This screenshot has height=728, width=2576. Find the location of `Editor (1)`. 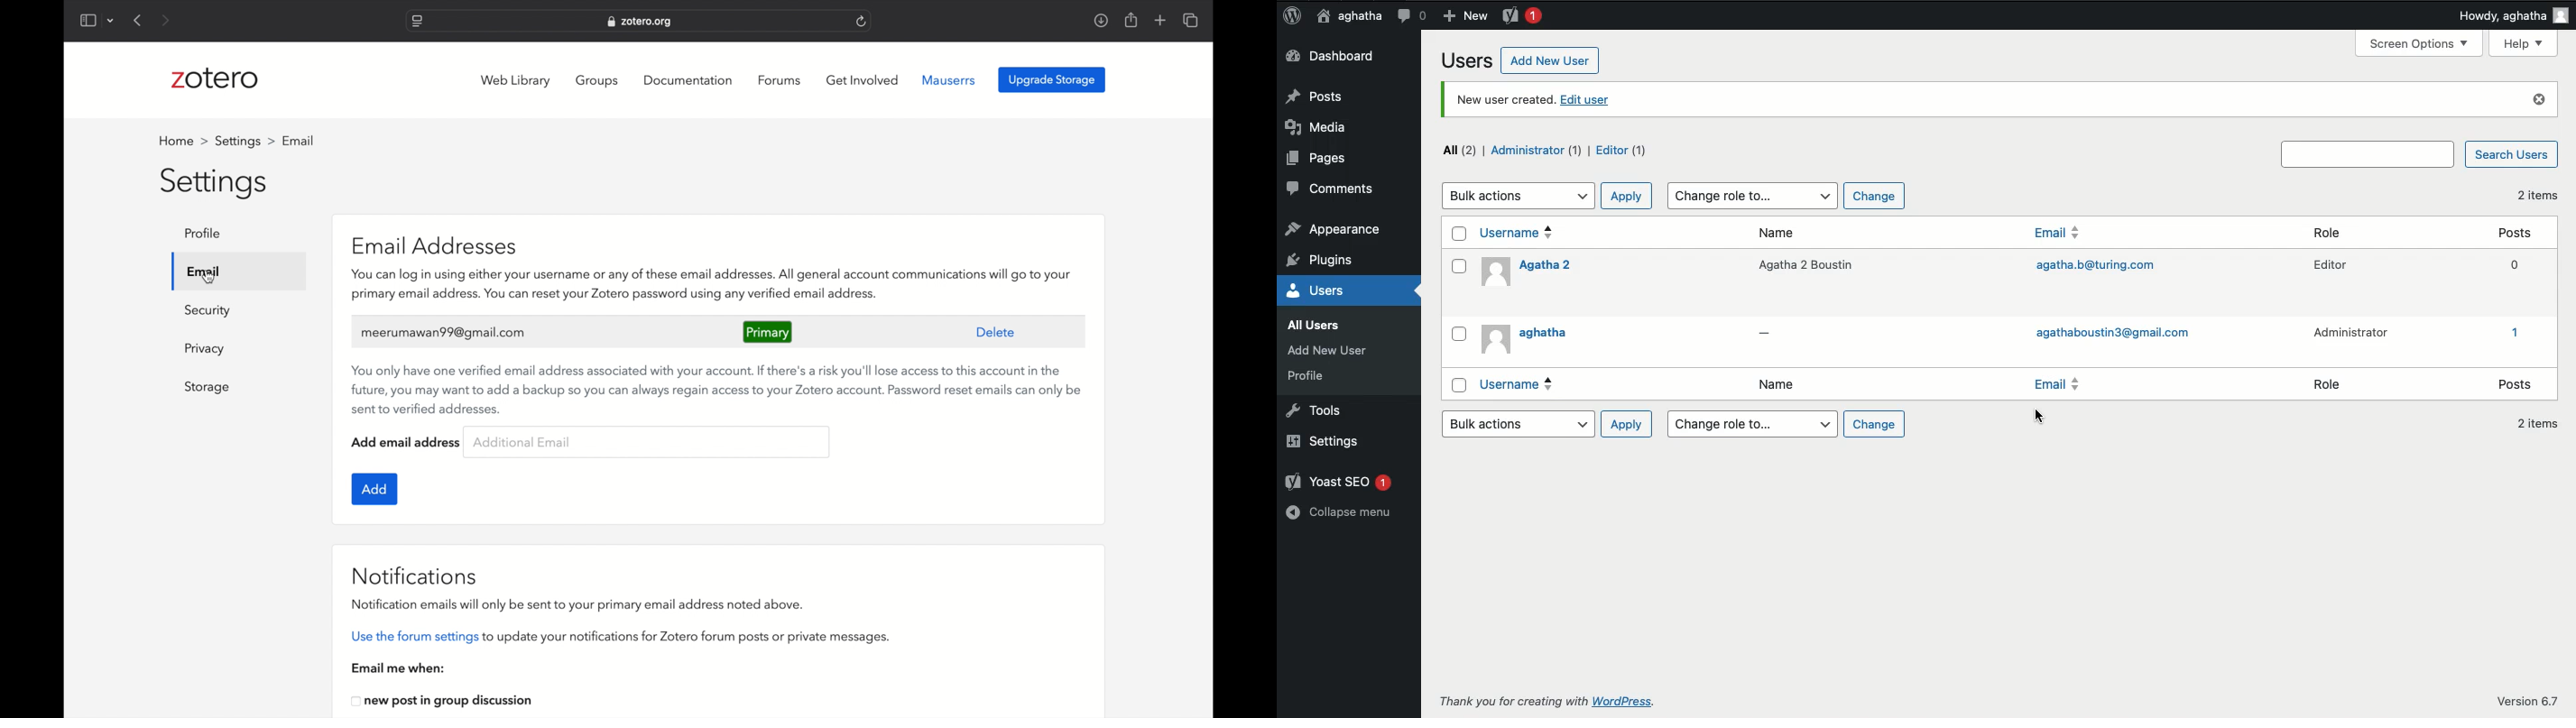

Editor (1) is located at coordinates (1620, 152).